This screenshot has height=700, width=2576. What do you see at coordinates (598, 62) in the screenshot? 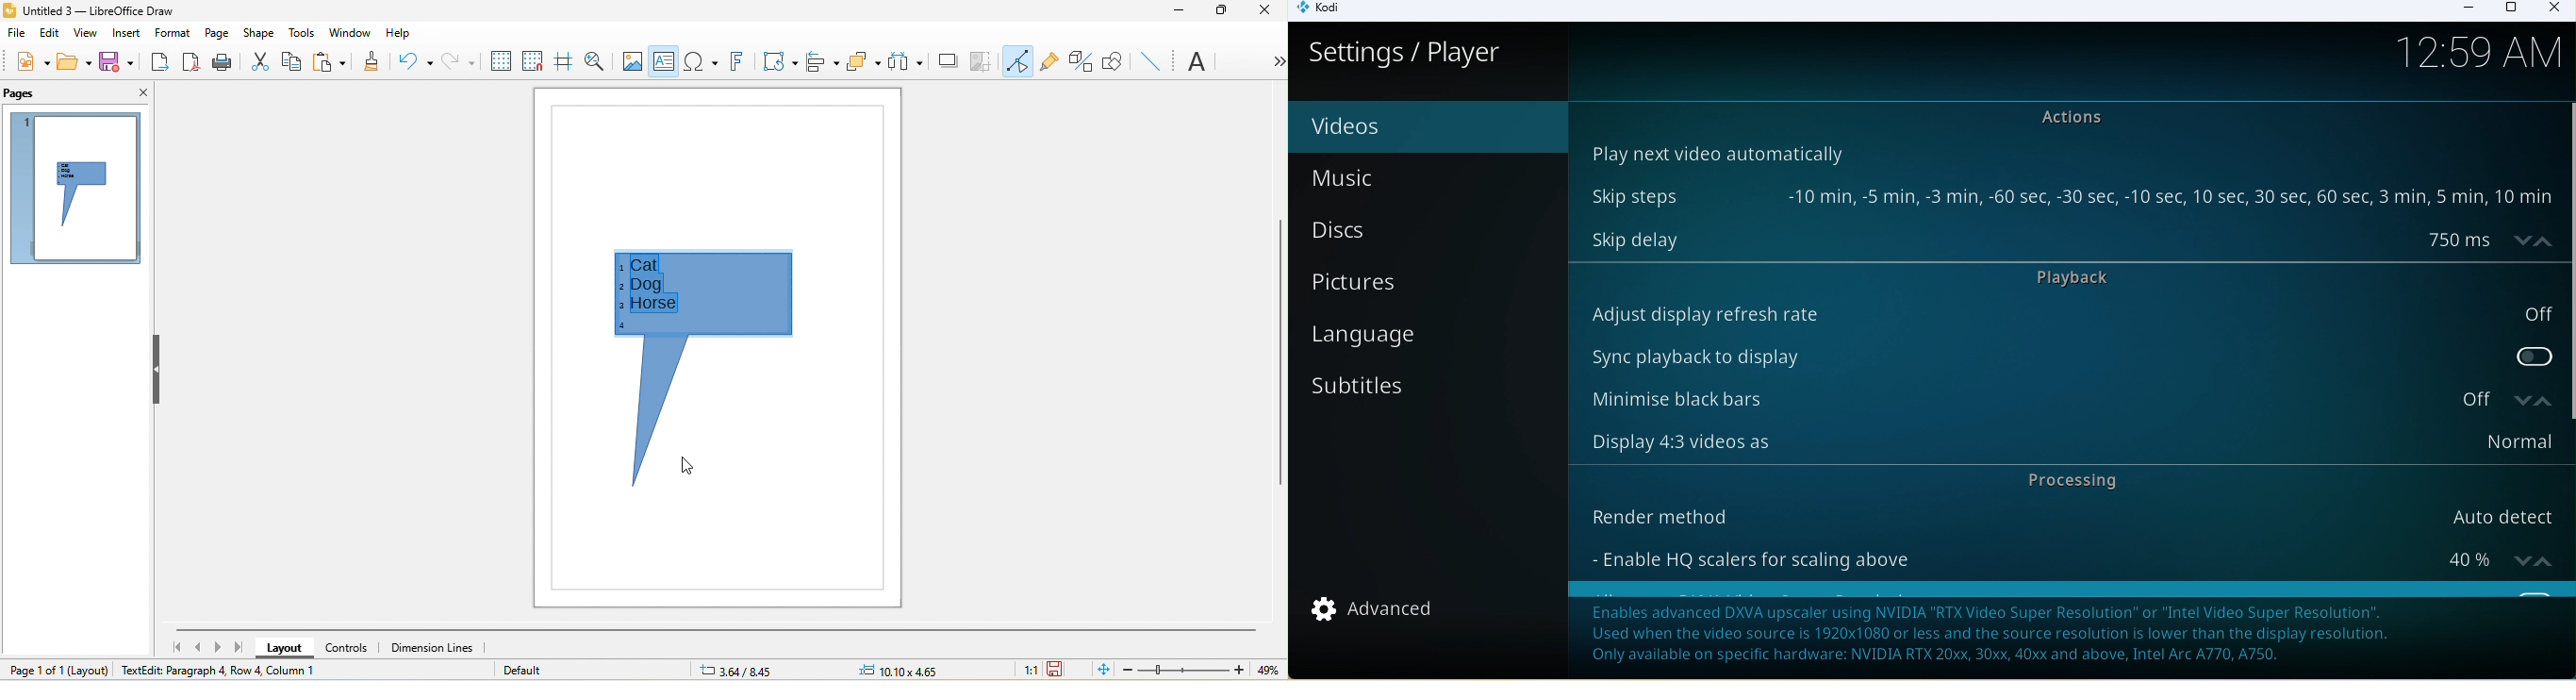
I see `zoom and pan` at bounding box center [598, 62].